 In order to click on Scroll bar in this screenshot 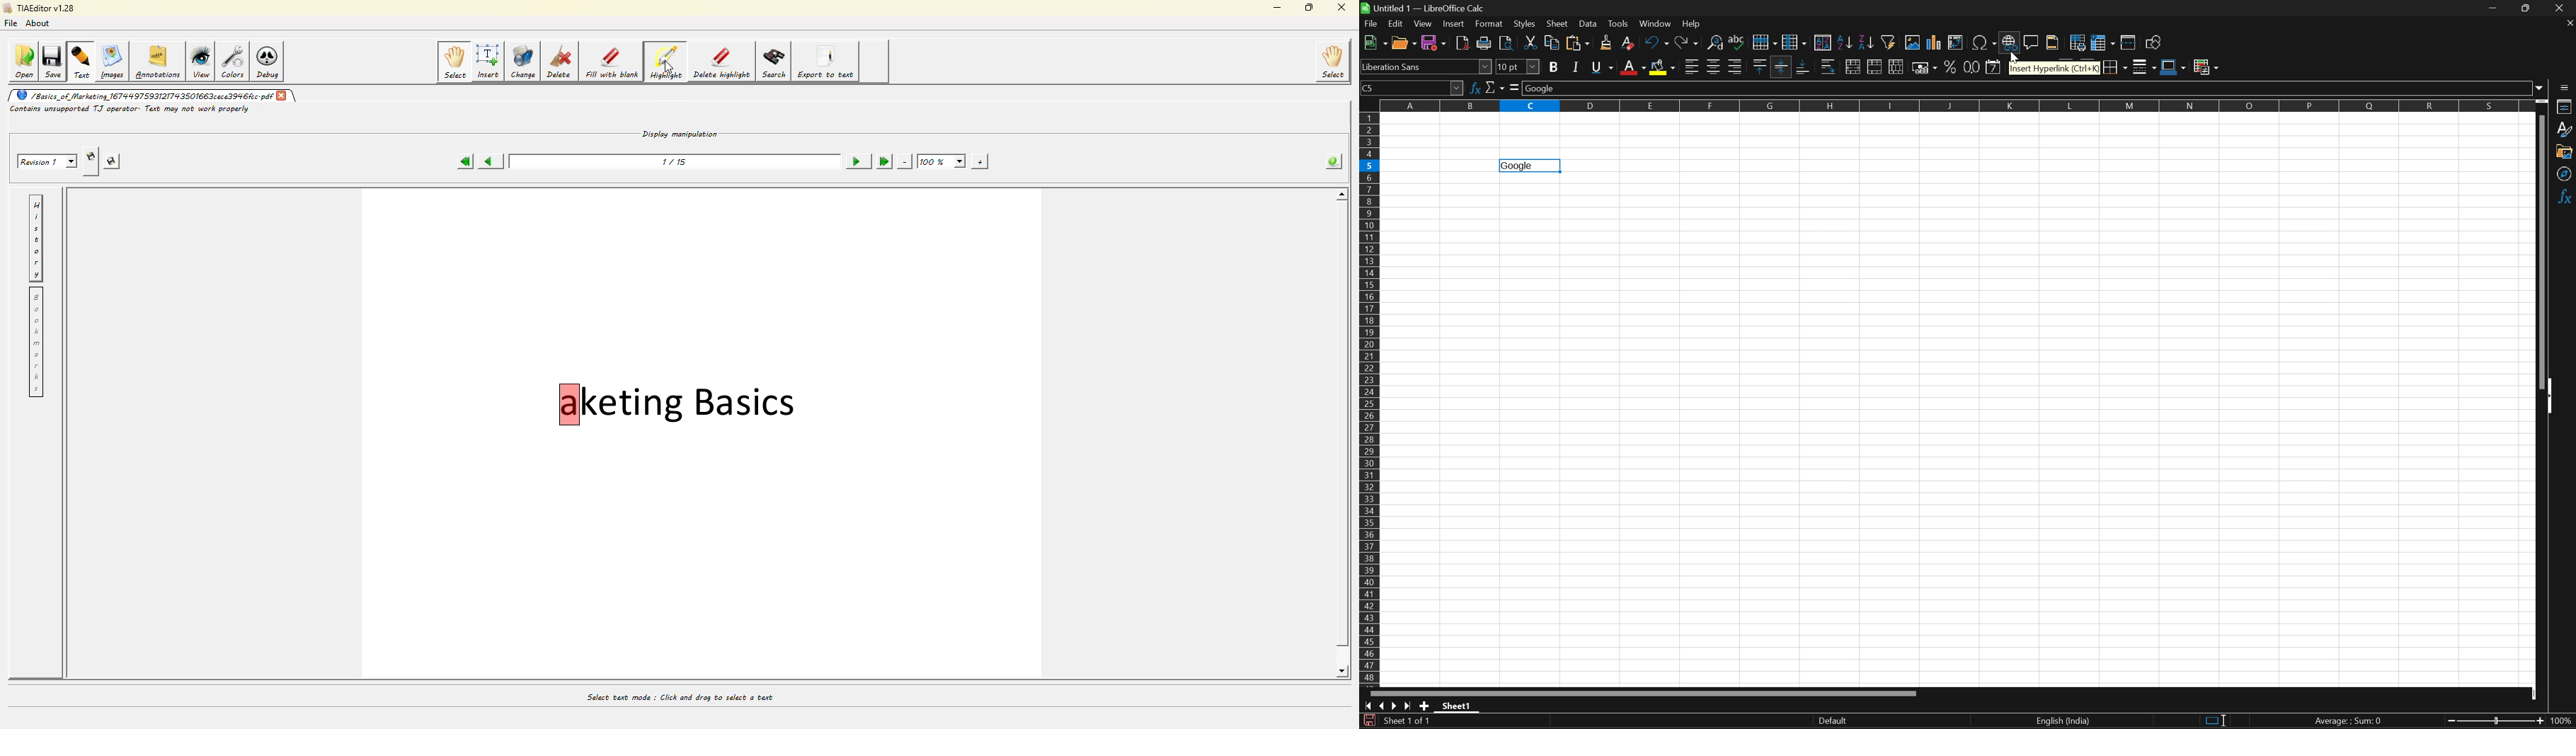, I will do `click(1644, 693)`.